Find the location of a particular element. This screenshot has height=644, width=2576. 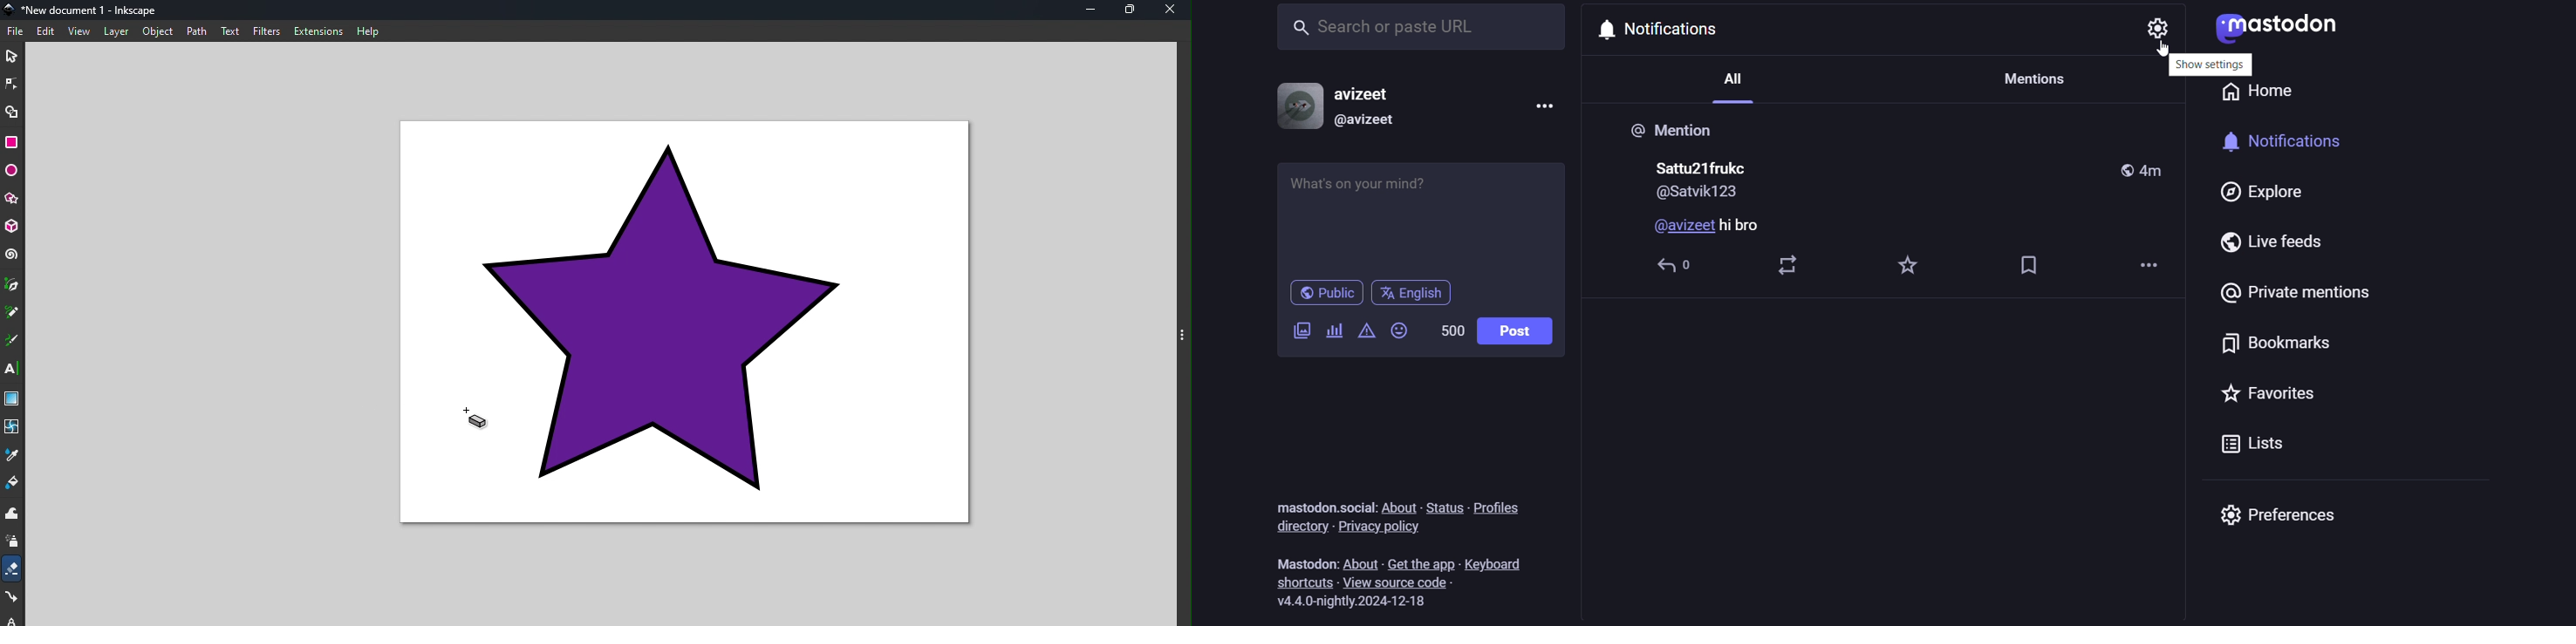

content warning is located at coordinates (1367, 330).